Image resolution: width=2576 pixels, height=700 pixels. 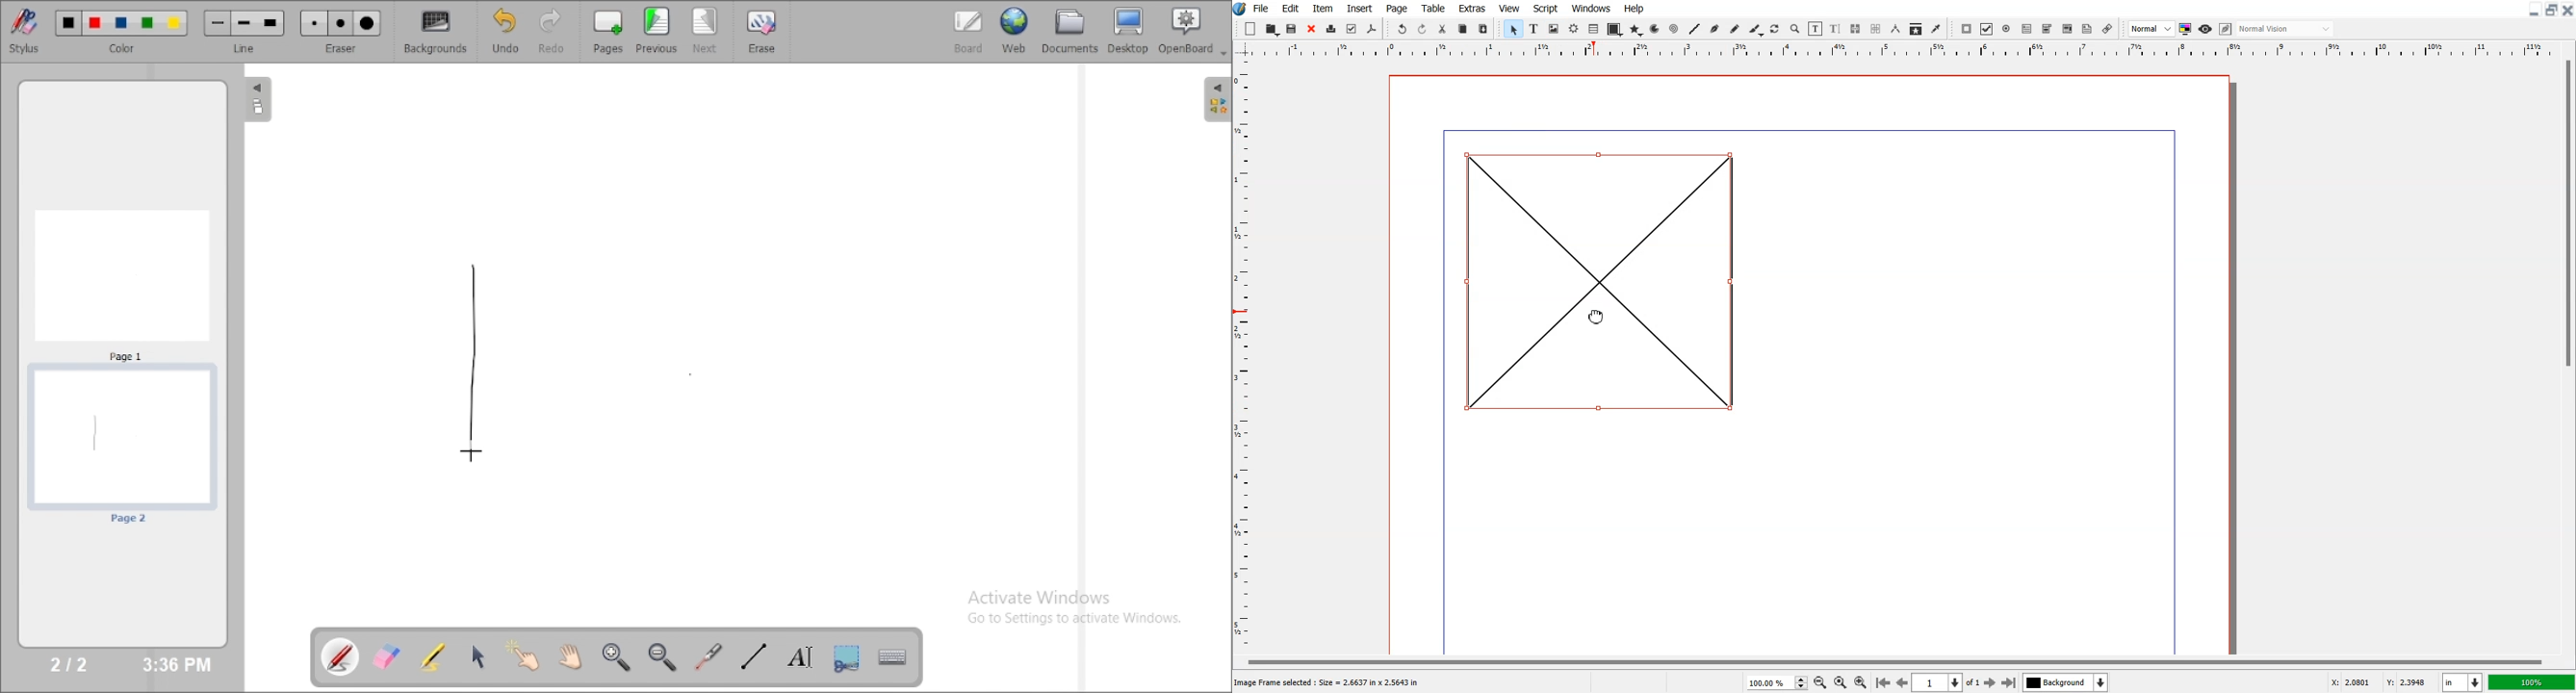 I want to click on capture part of the screen, so click(x=846, y=657).